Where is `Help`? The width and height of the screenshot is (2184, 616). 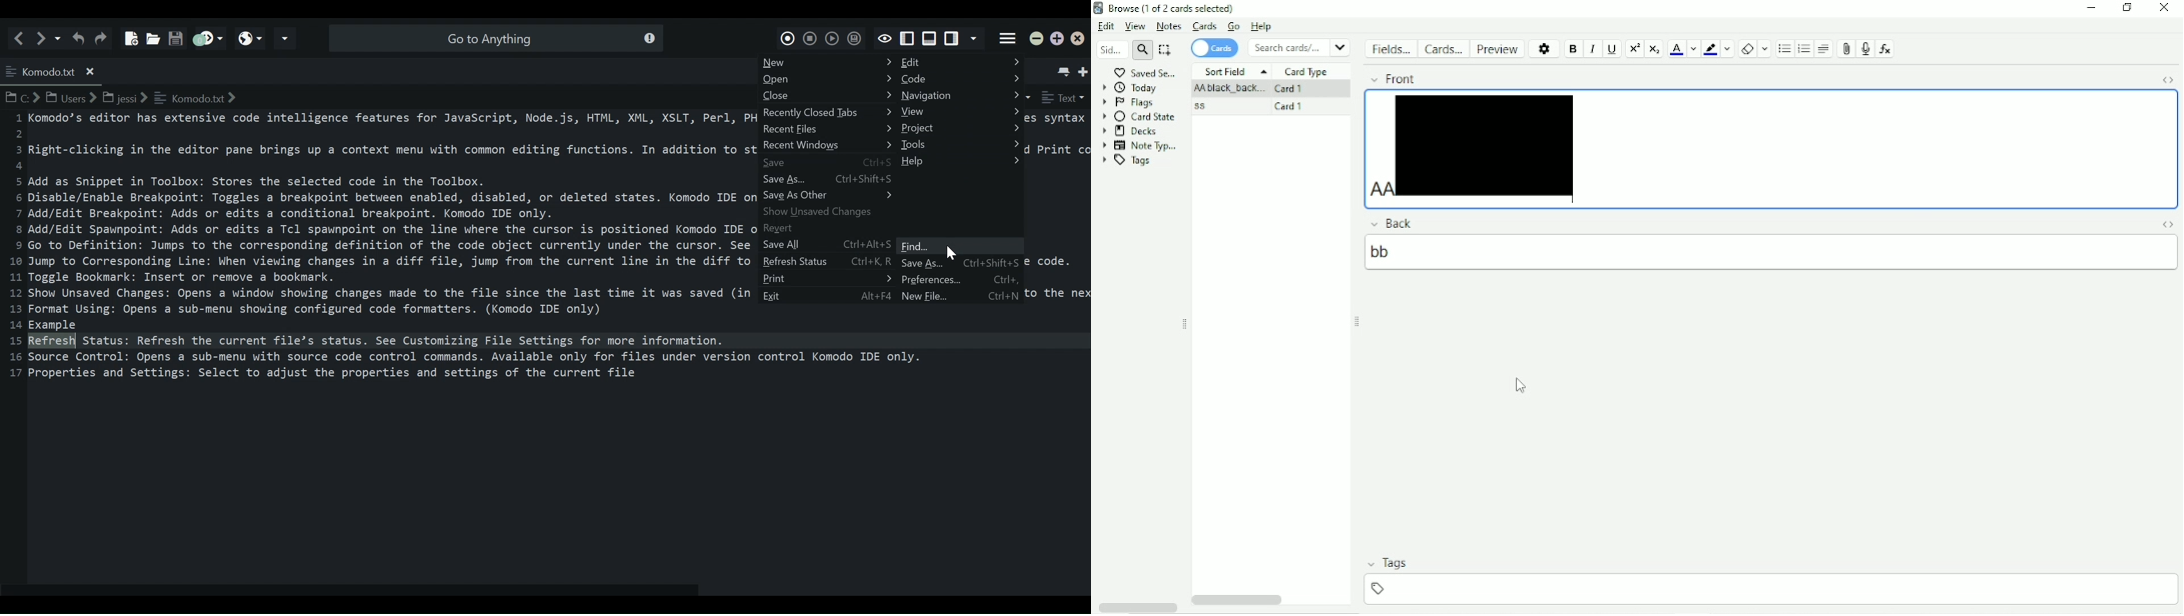
Help is located at coordinates (1261, 26).